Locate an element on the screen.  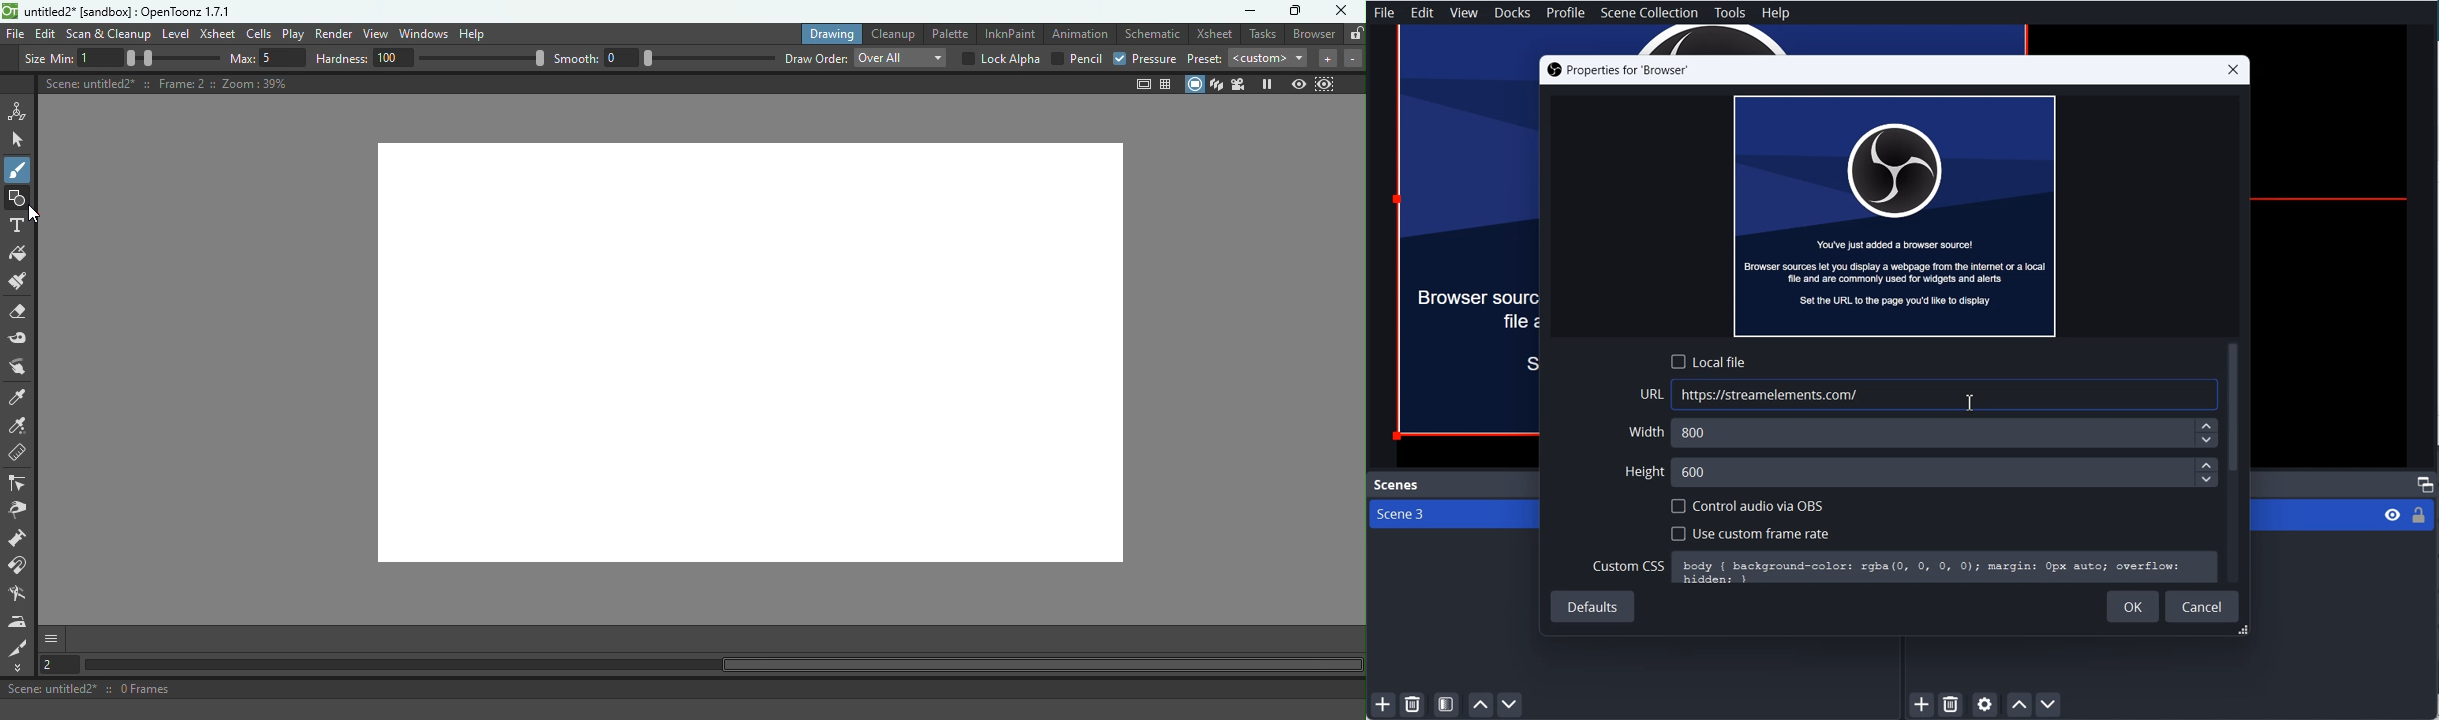
File Preview window is located at coordinates (1895, 215).